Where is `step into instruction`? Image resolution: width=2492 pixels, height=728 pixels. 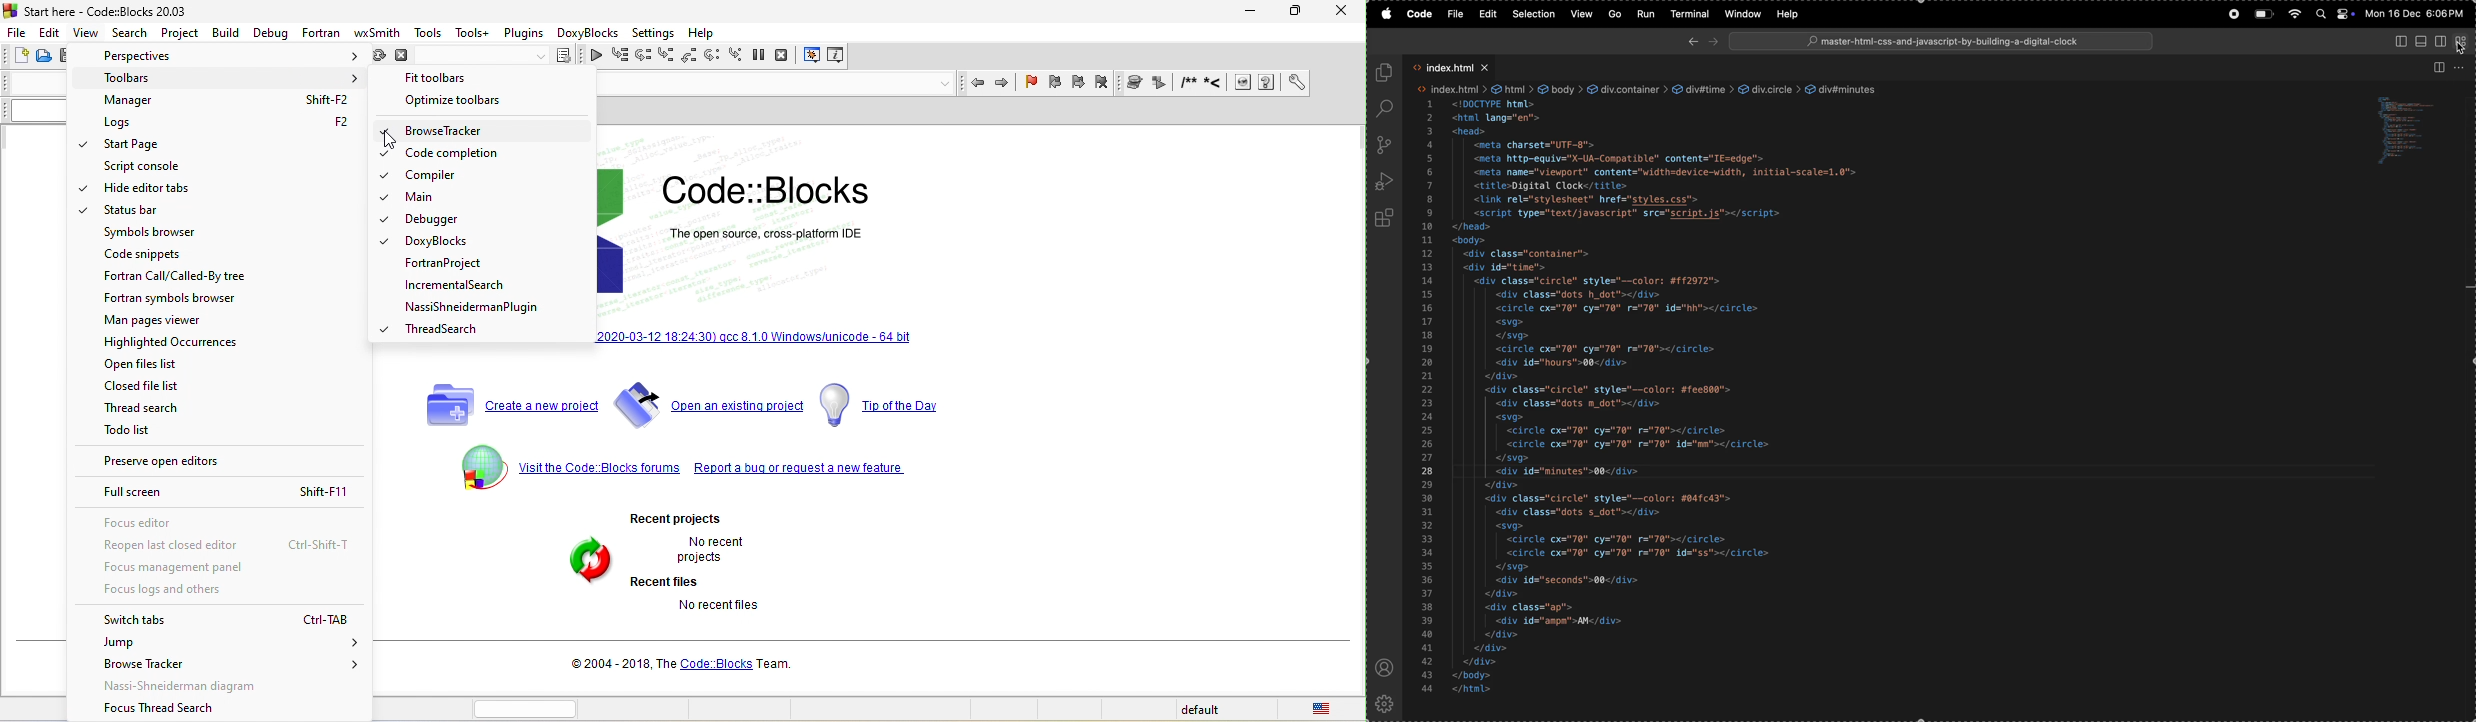 step into instruction is located at coordinates (734, 56).